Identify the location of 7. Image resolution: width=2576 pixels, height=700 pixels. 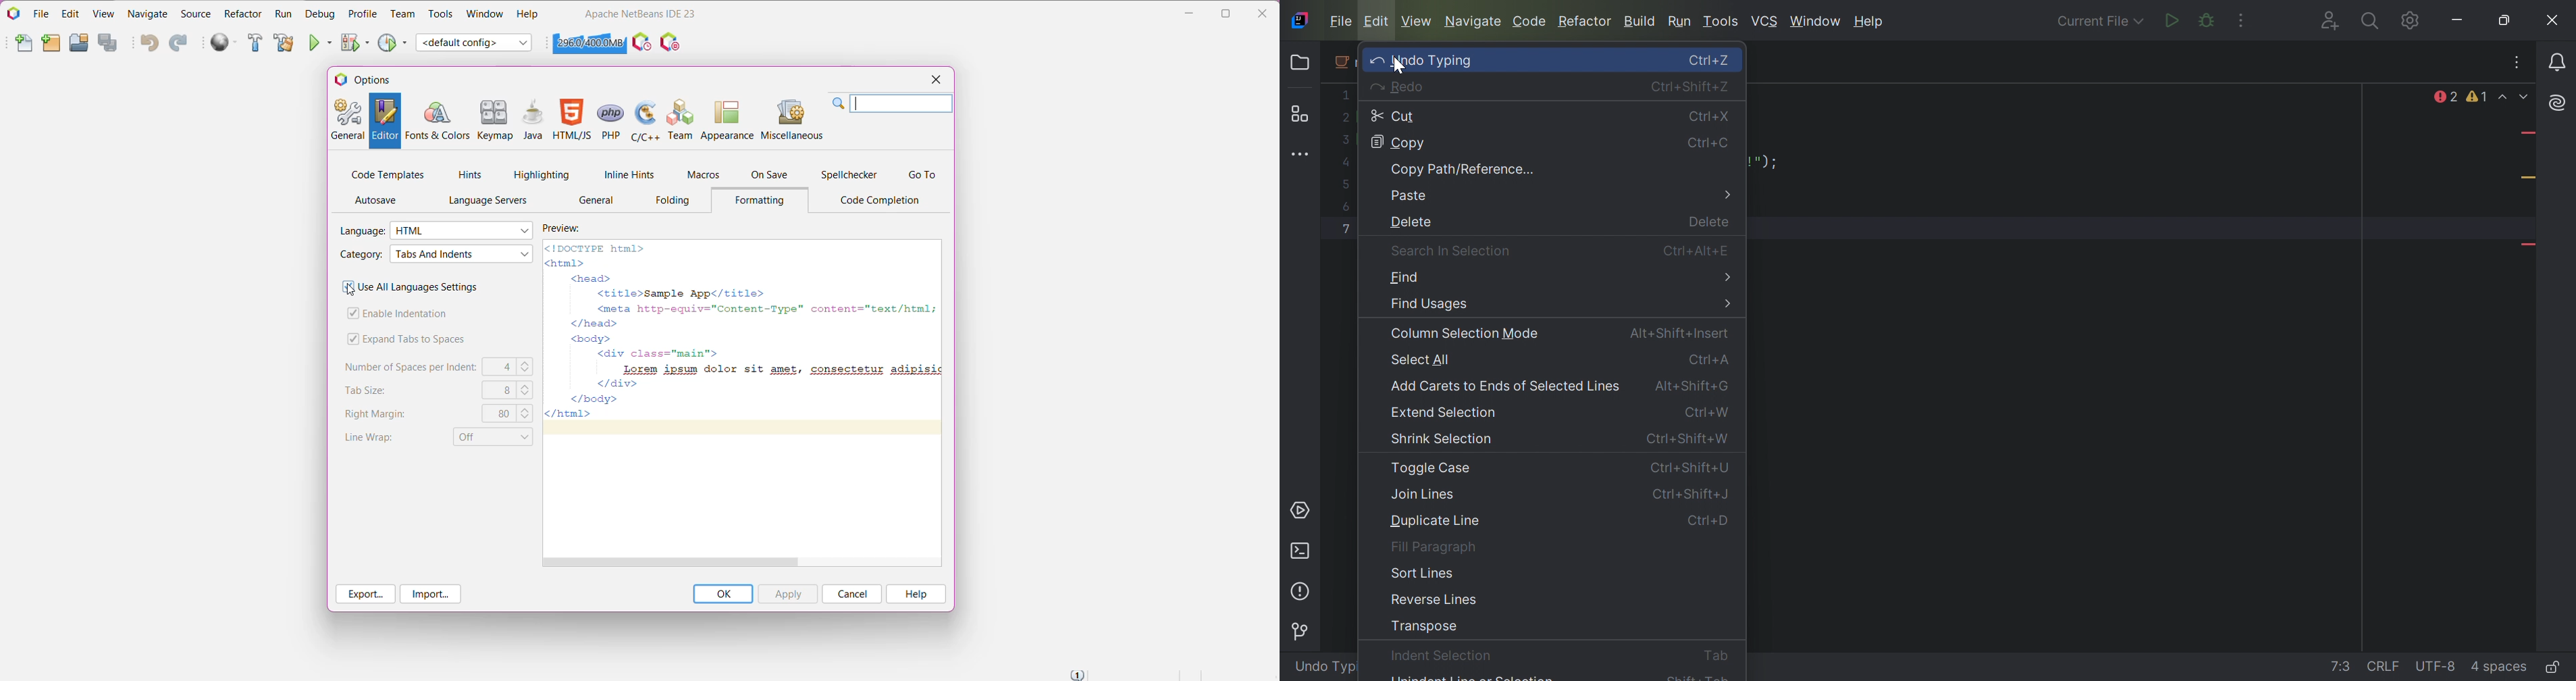
(1345, 228).